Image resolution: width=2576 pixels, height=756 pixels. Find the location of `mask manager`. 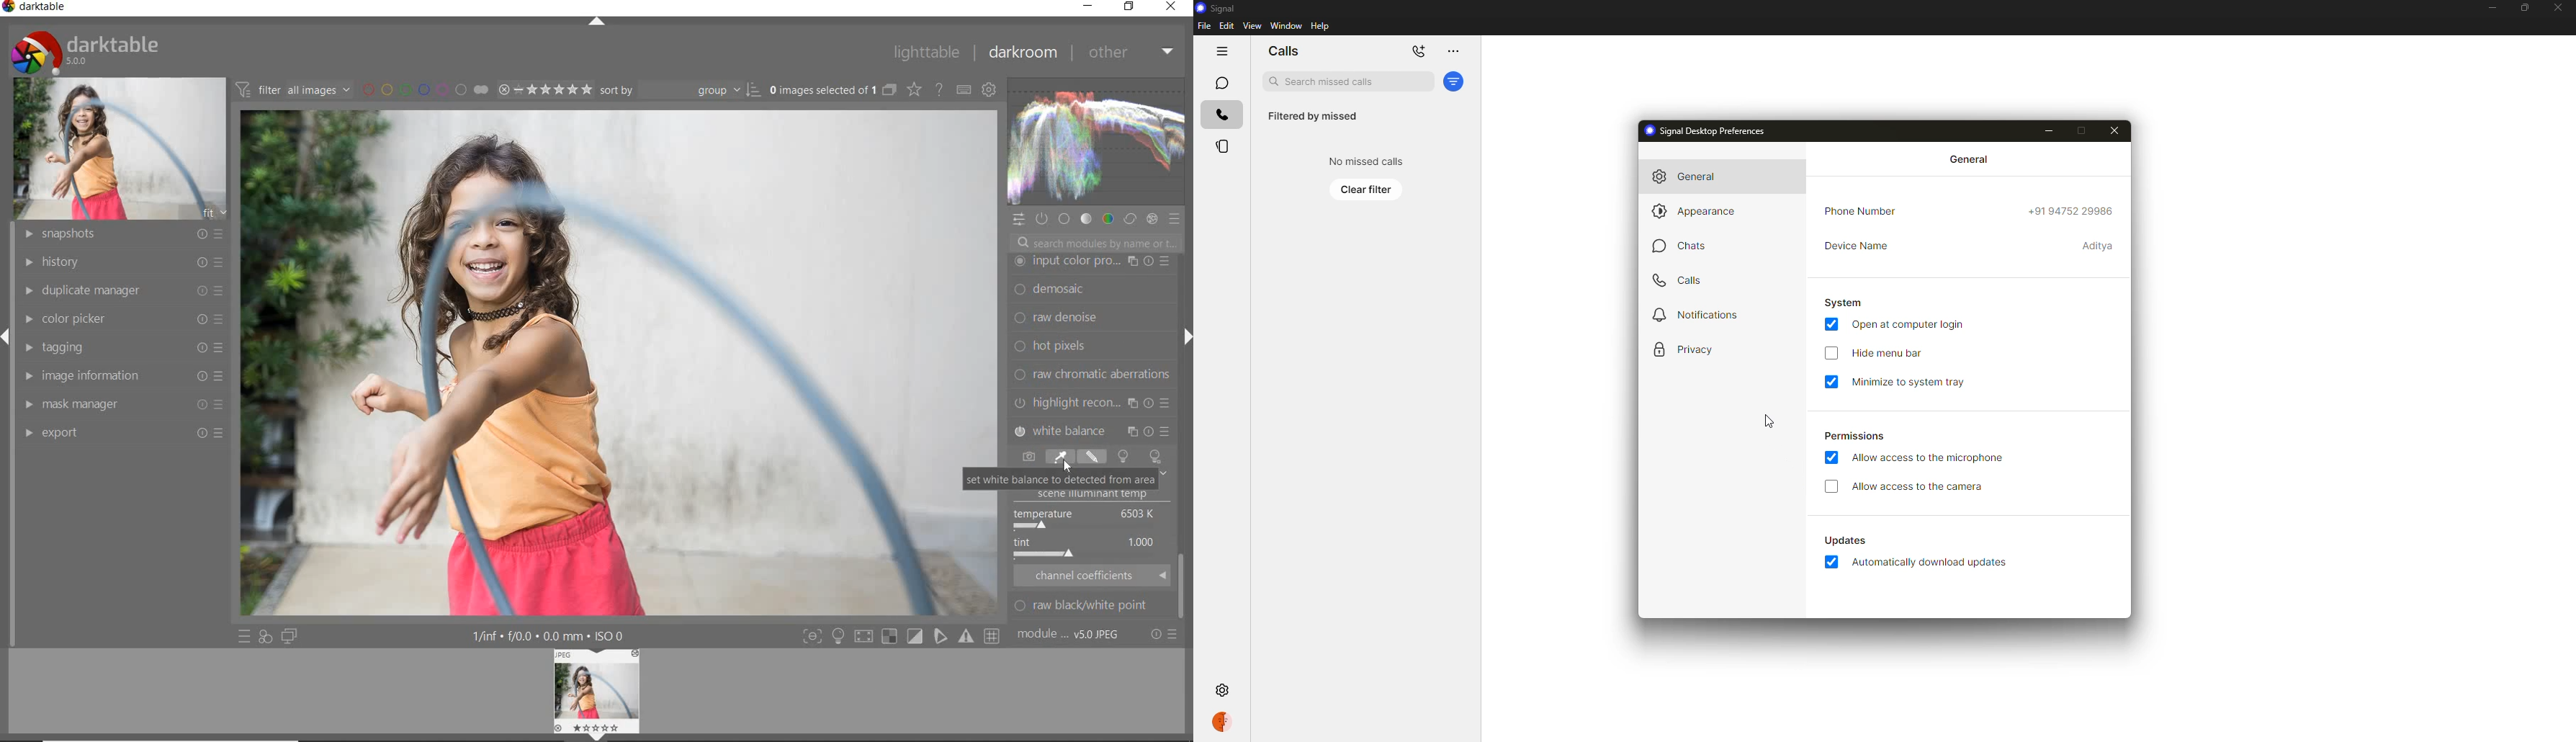

mask manager is located at coordinates (121, 401).